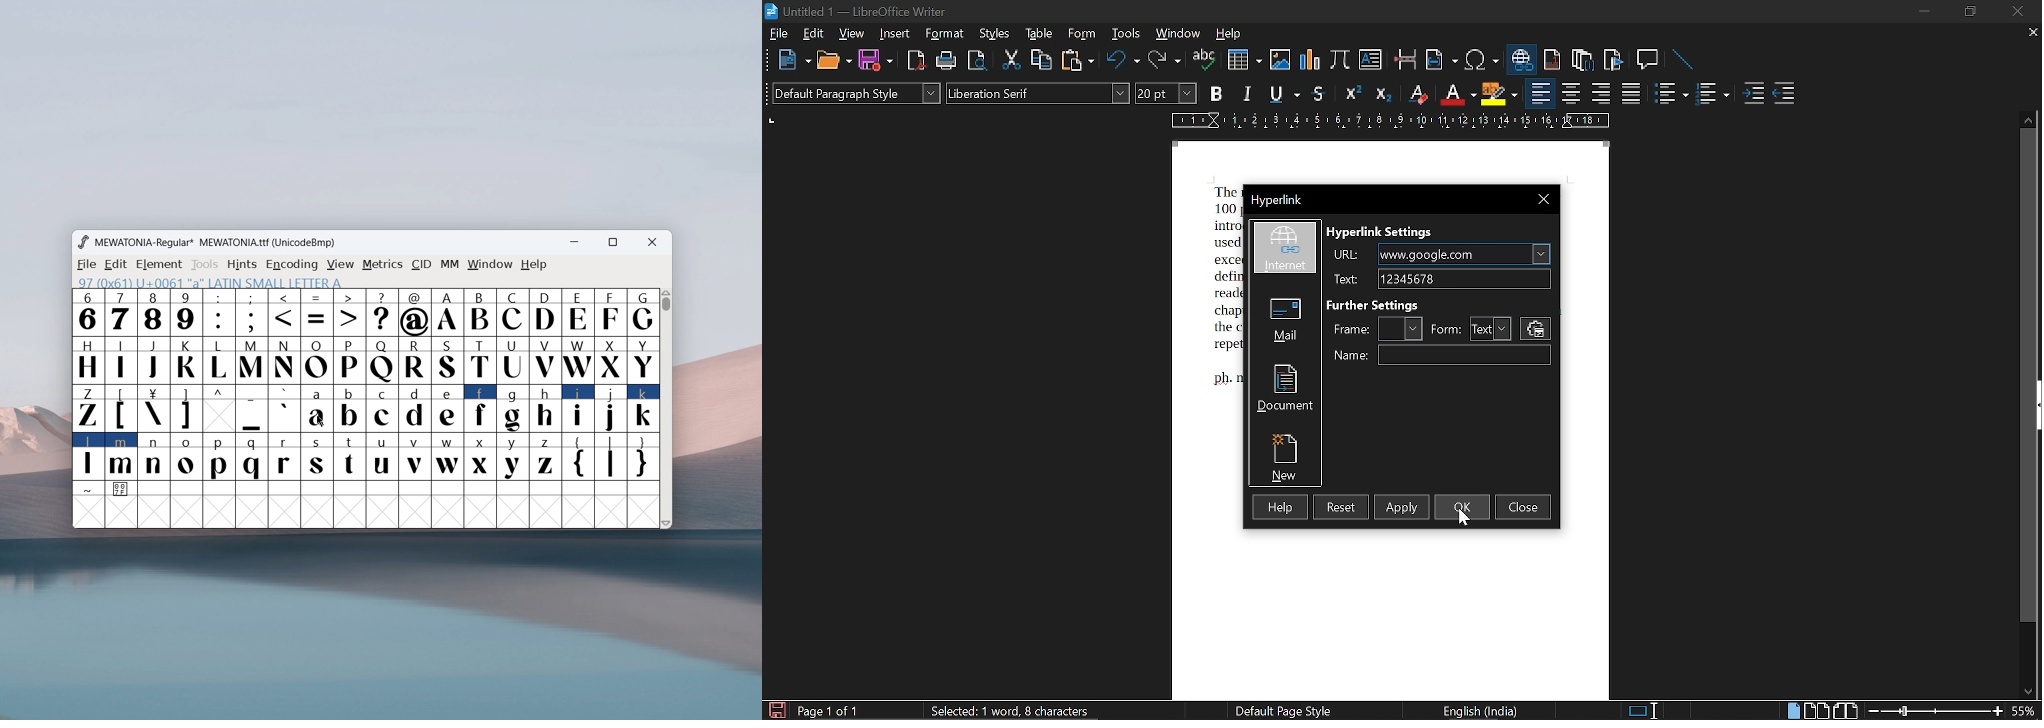 The width and height of the screenshot is (2044, 728). What do you see at coordinates (944, 61) in the screenshot?
I see `print` at bounding box center [944, 61].